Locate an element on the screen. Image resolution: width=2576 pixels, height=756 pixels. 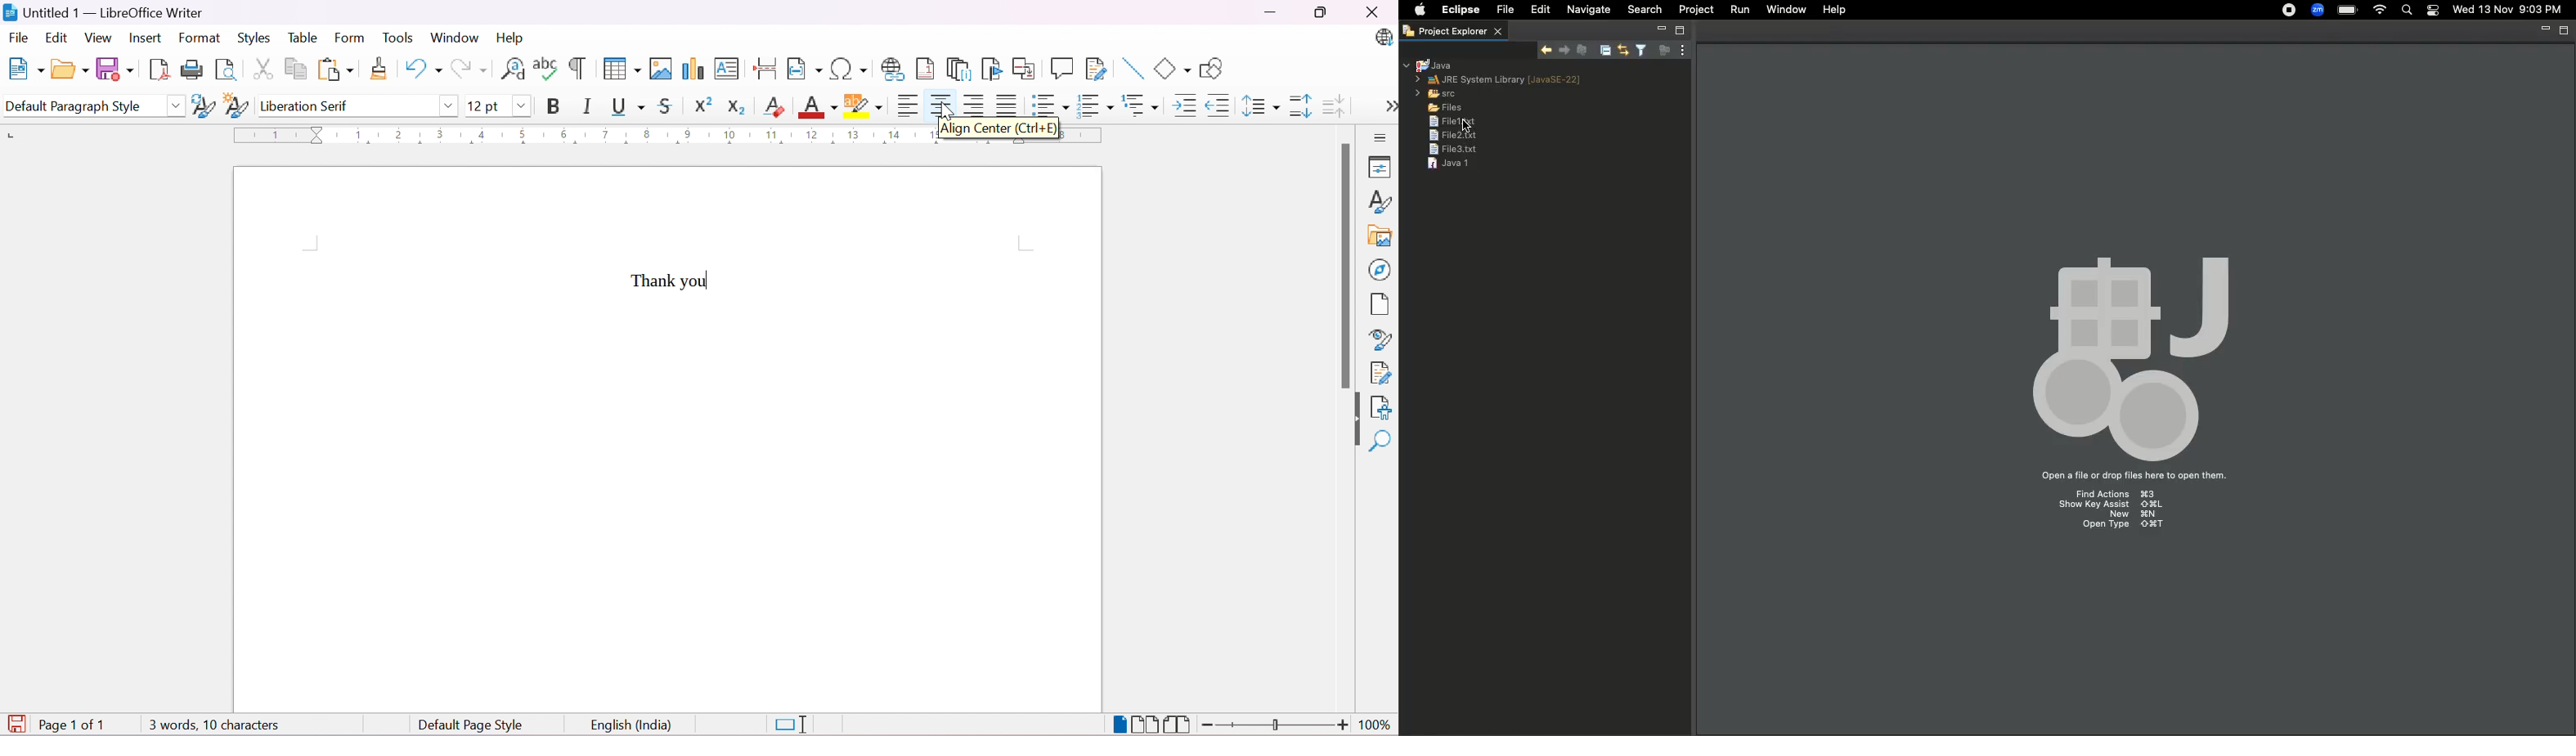
Copy is located at coordinates (294, 67).